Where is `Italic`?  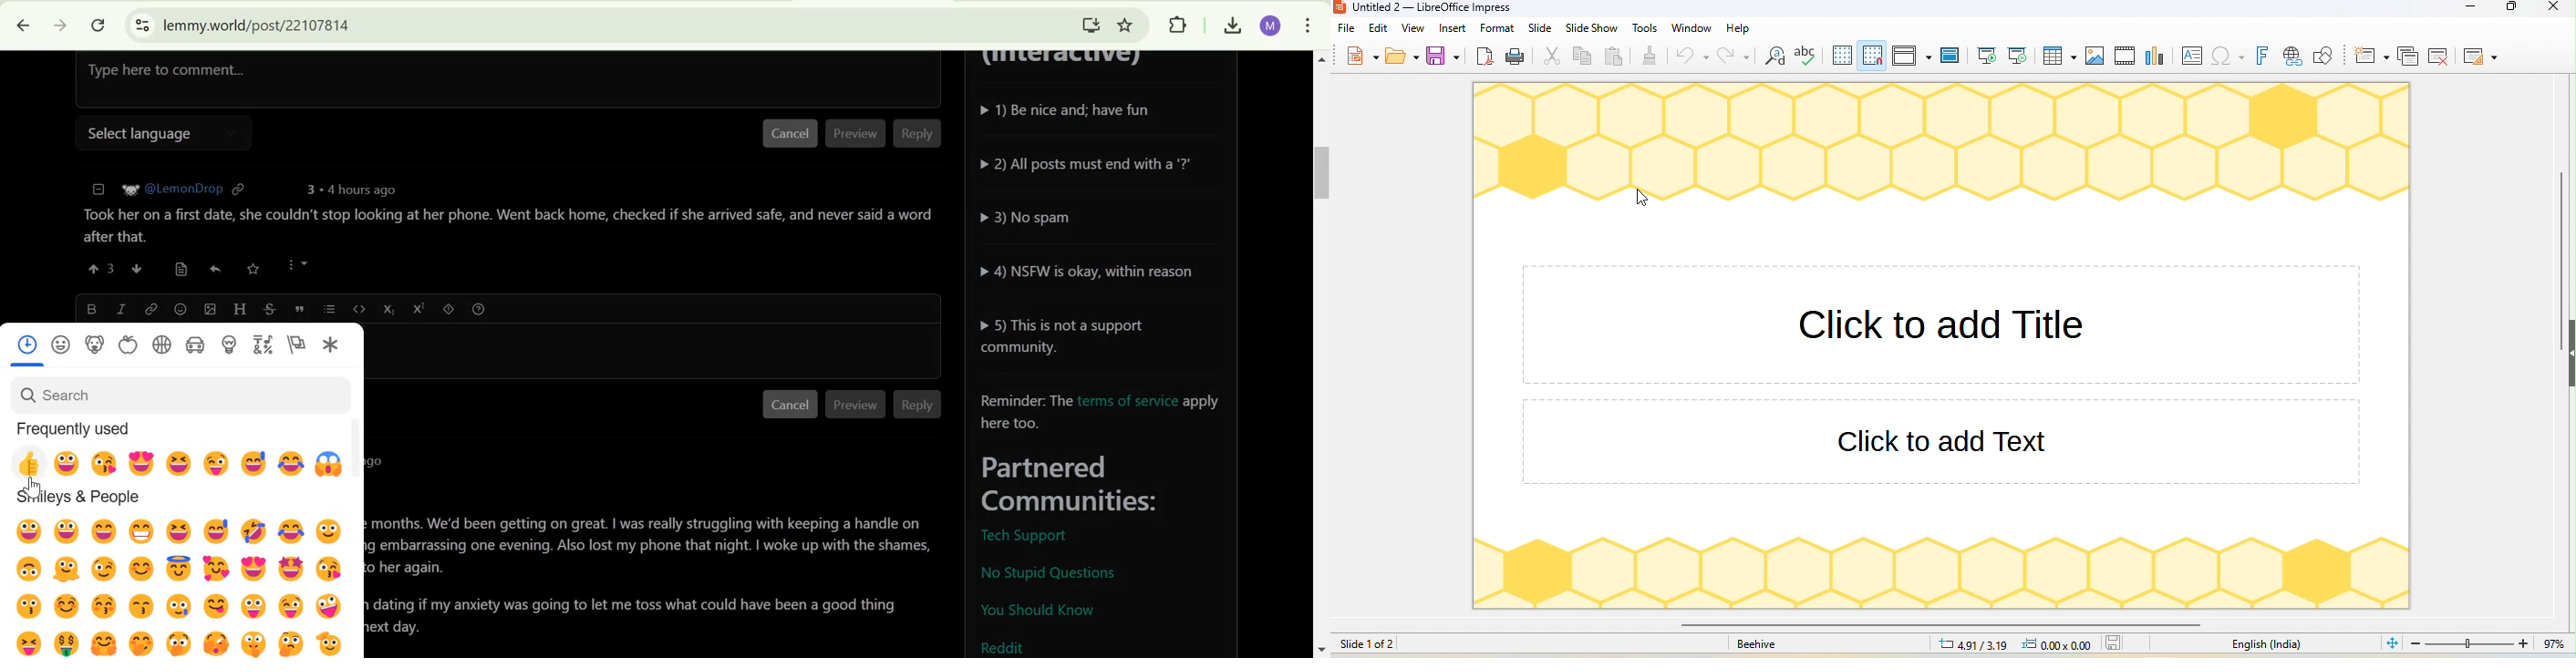
Italic is located at coordinates (119, 308).